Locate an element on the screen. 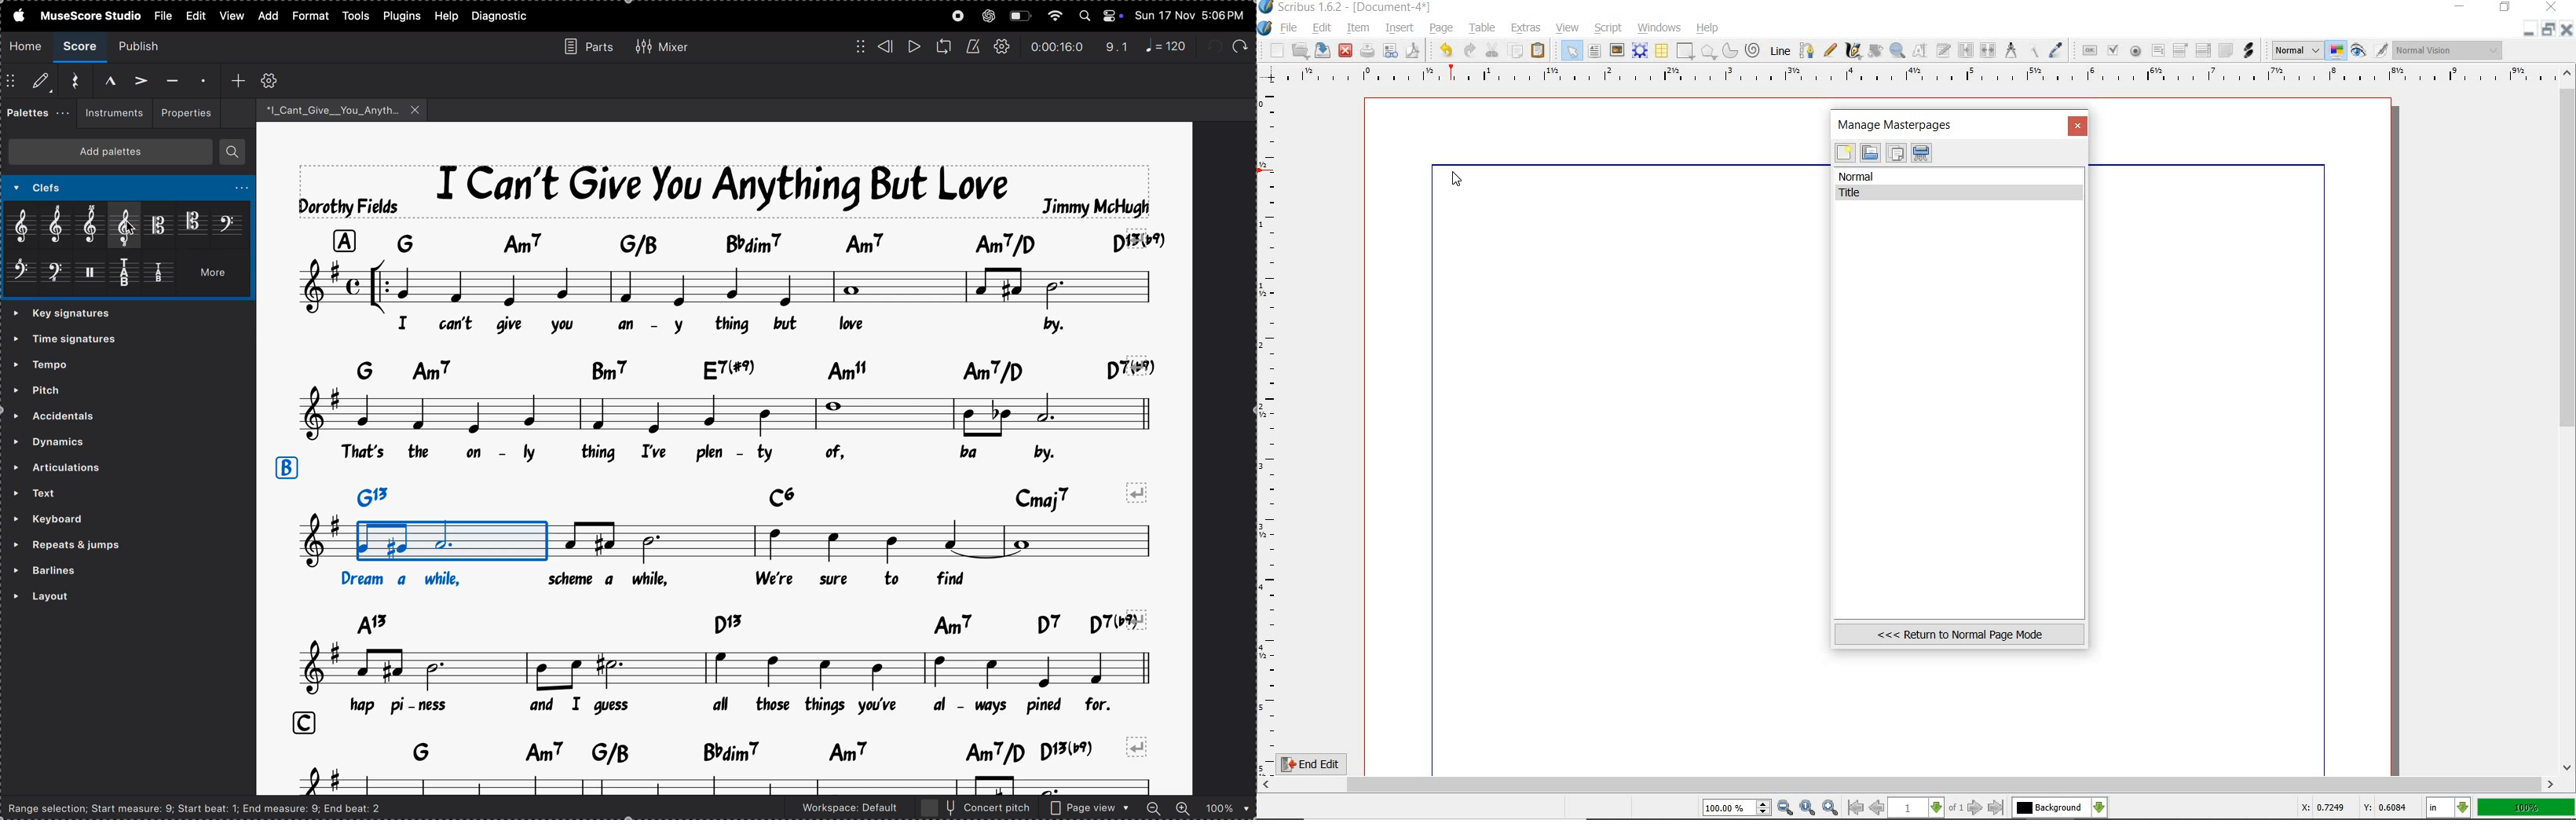 This screenshot has height=840, width=2576. edit contents of frame is located at coordinates (1922, 52).